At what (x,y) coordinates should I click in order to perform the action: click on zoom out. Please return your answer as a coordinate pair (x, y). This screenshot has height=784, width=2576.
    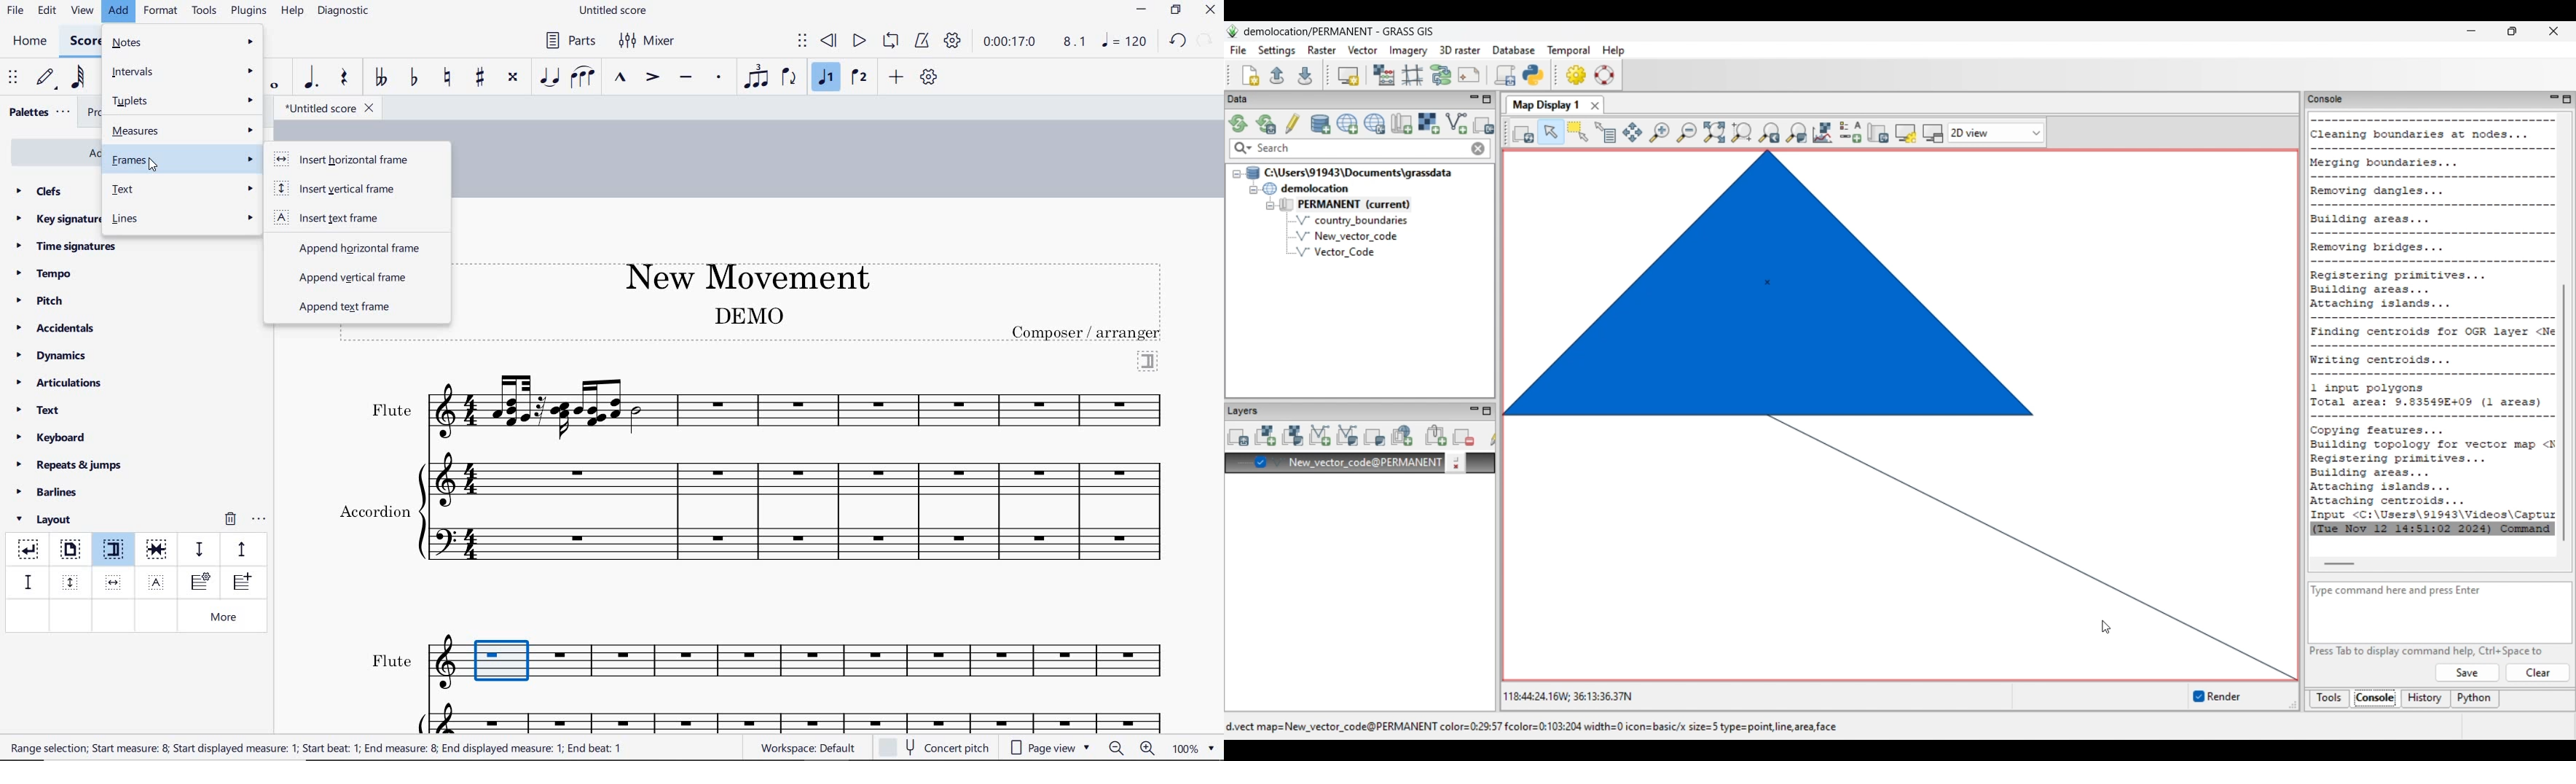
    Looking at the image, I should click on (1118, 748).